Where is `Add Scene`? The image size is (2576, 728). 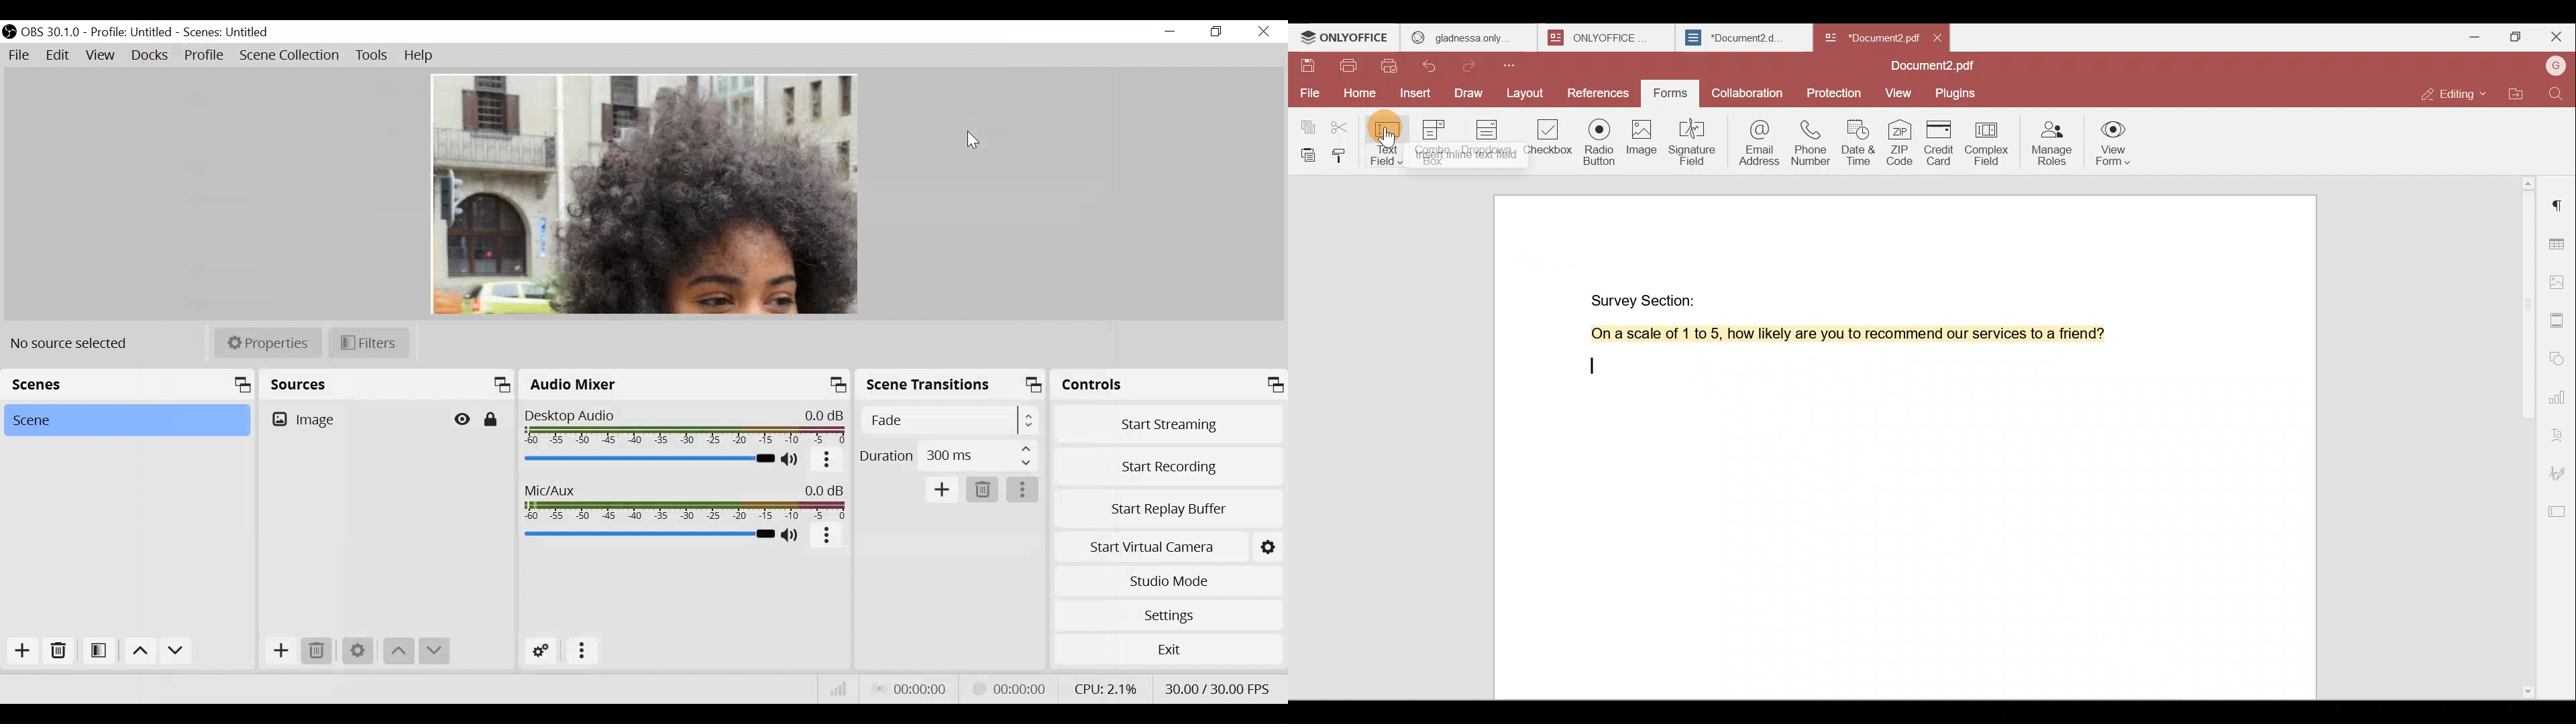
Add Scene is located at coordinates (26, 654).